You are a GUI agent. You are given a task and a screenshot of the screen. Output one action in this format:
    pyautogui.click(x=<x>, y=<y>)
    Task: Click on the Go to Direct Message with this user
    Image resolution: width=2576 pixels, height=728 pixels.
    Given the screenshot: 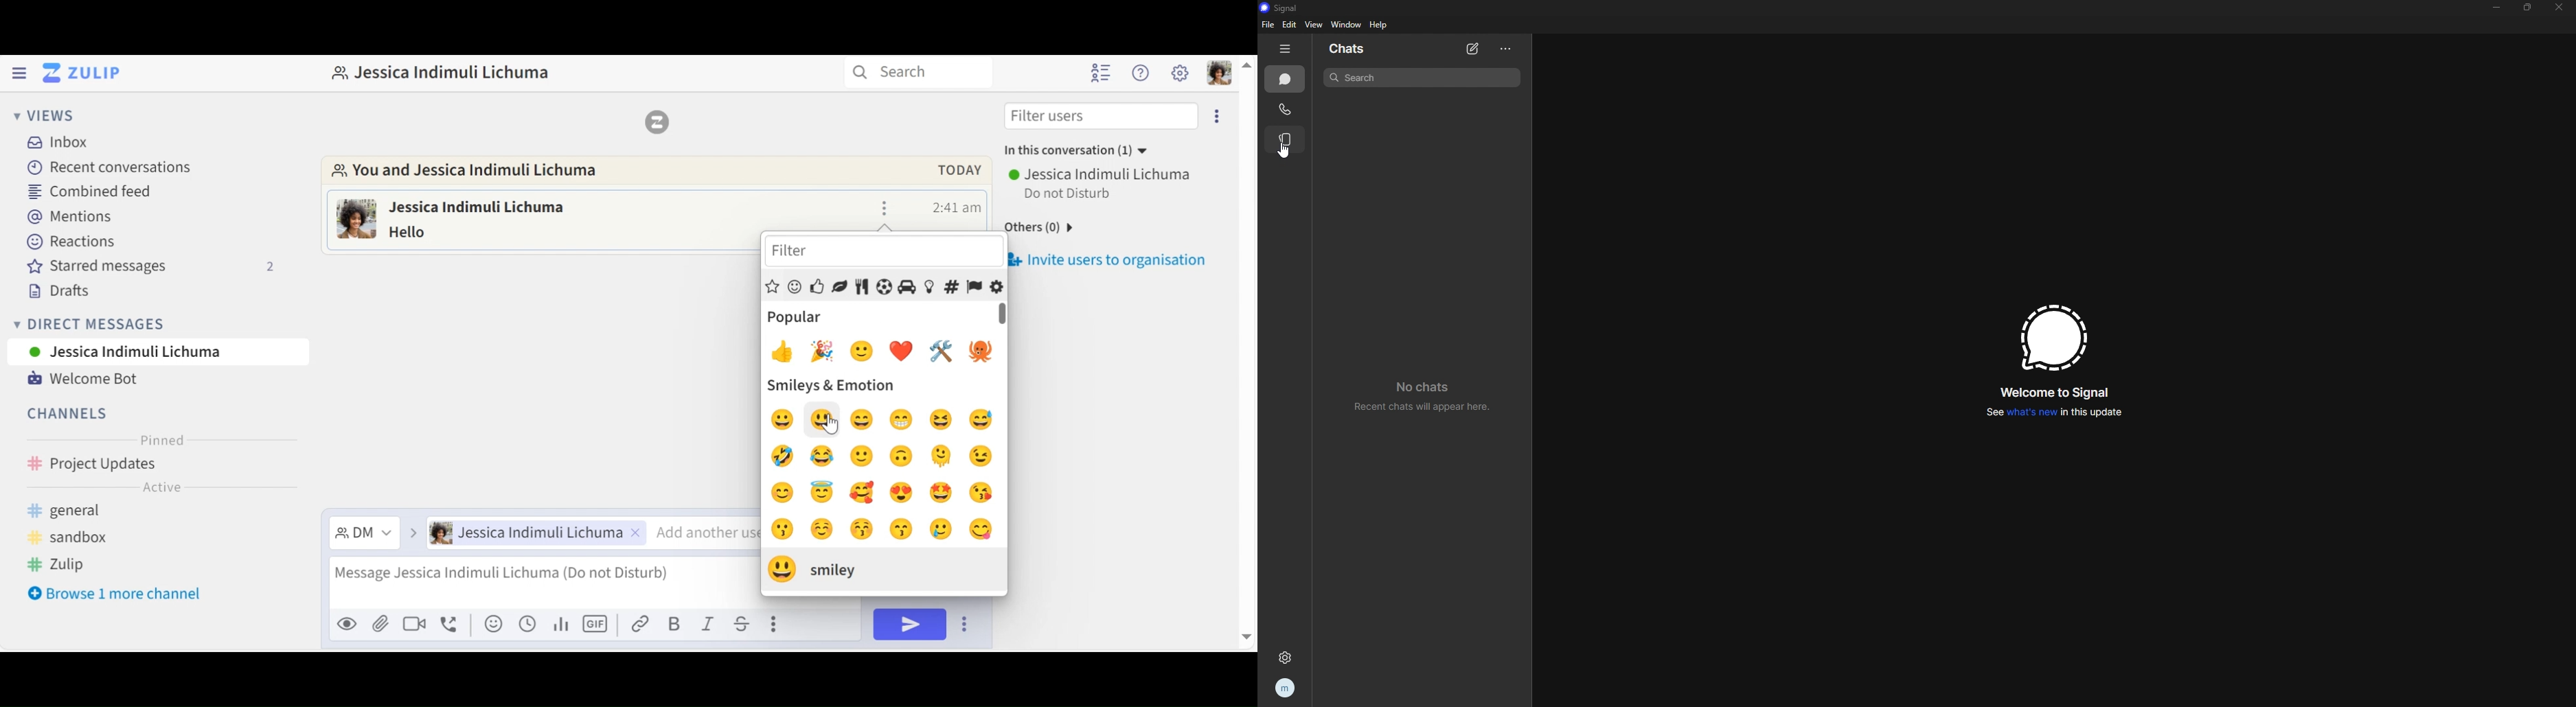 What is the action you would take?
    pyautogui.click(x=474, y=173)
    